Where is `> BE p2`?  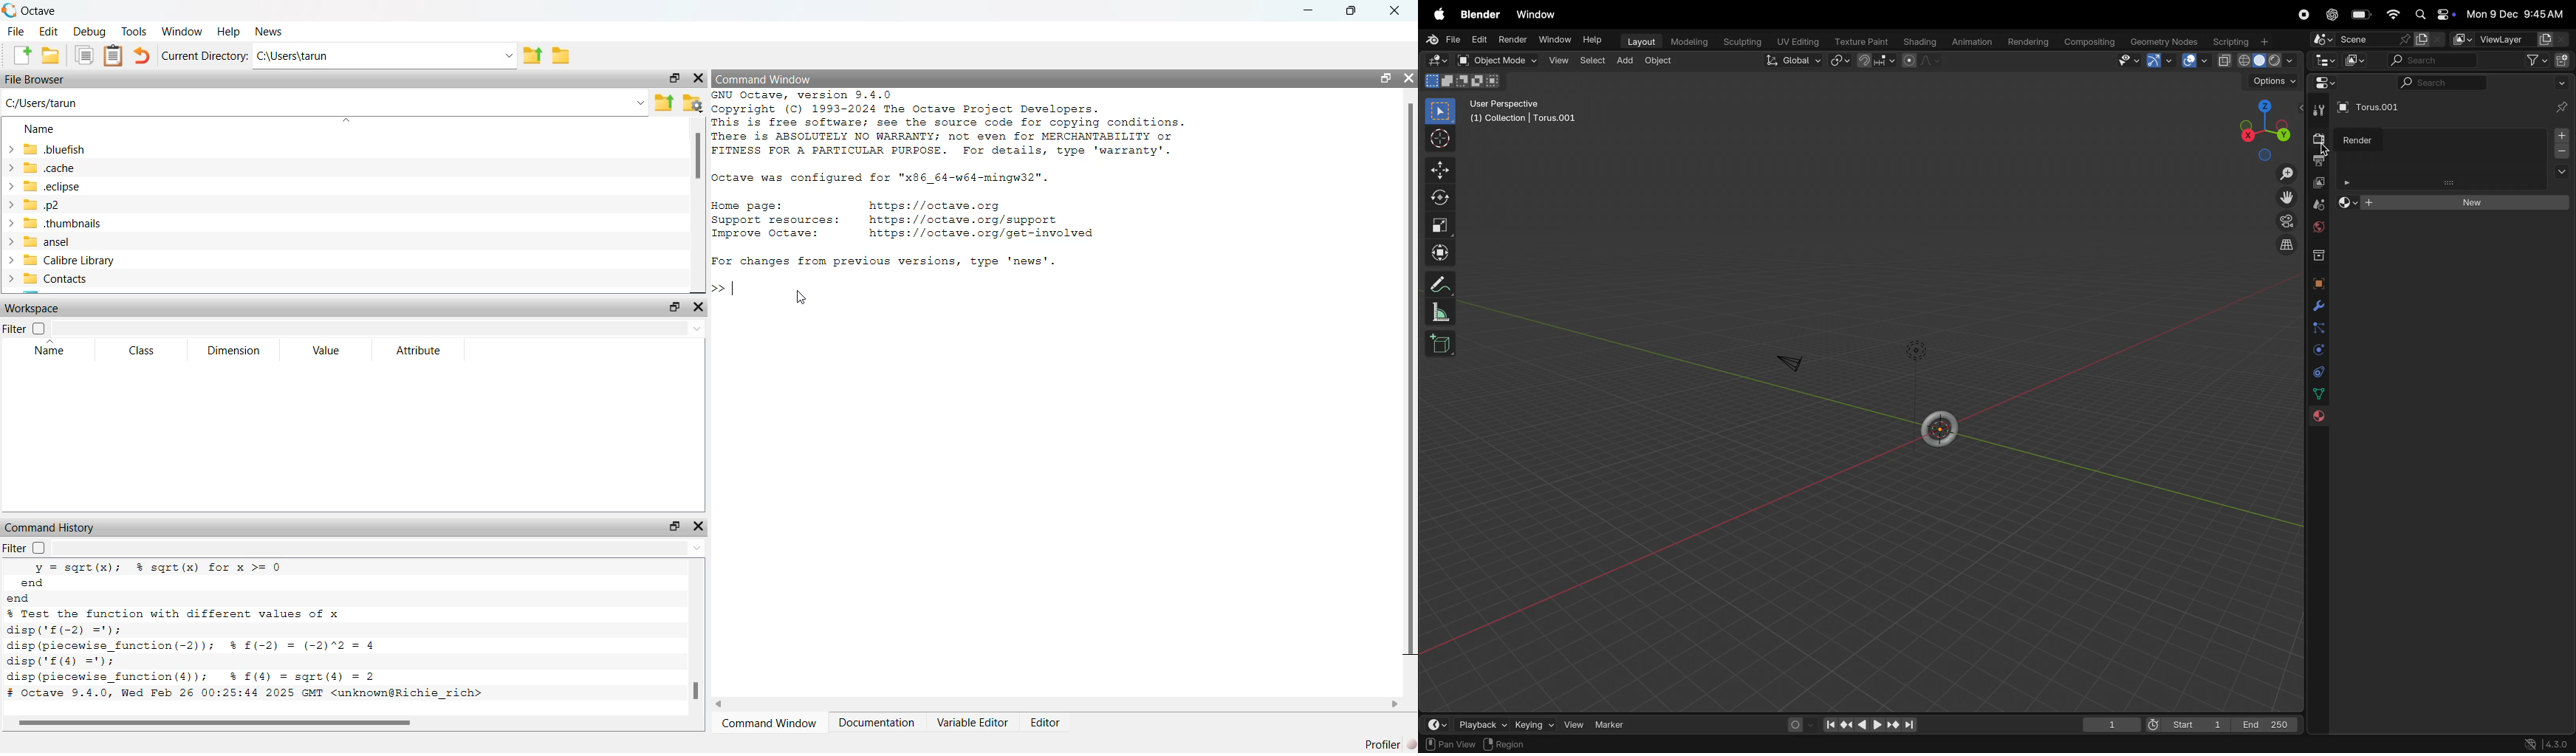 > BE p2 is located at coordinates (38, 205).